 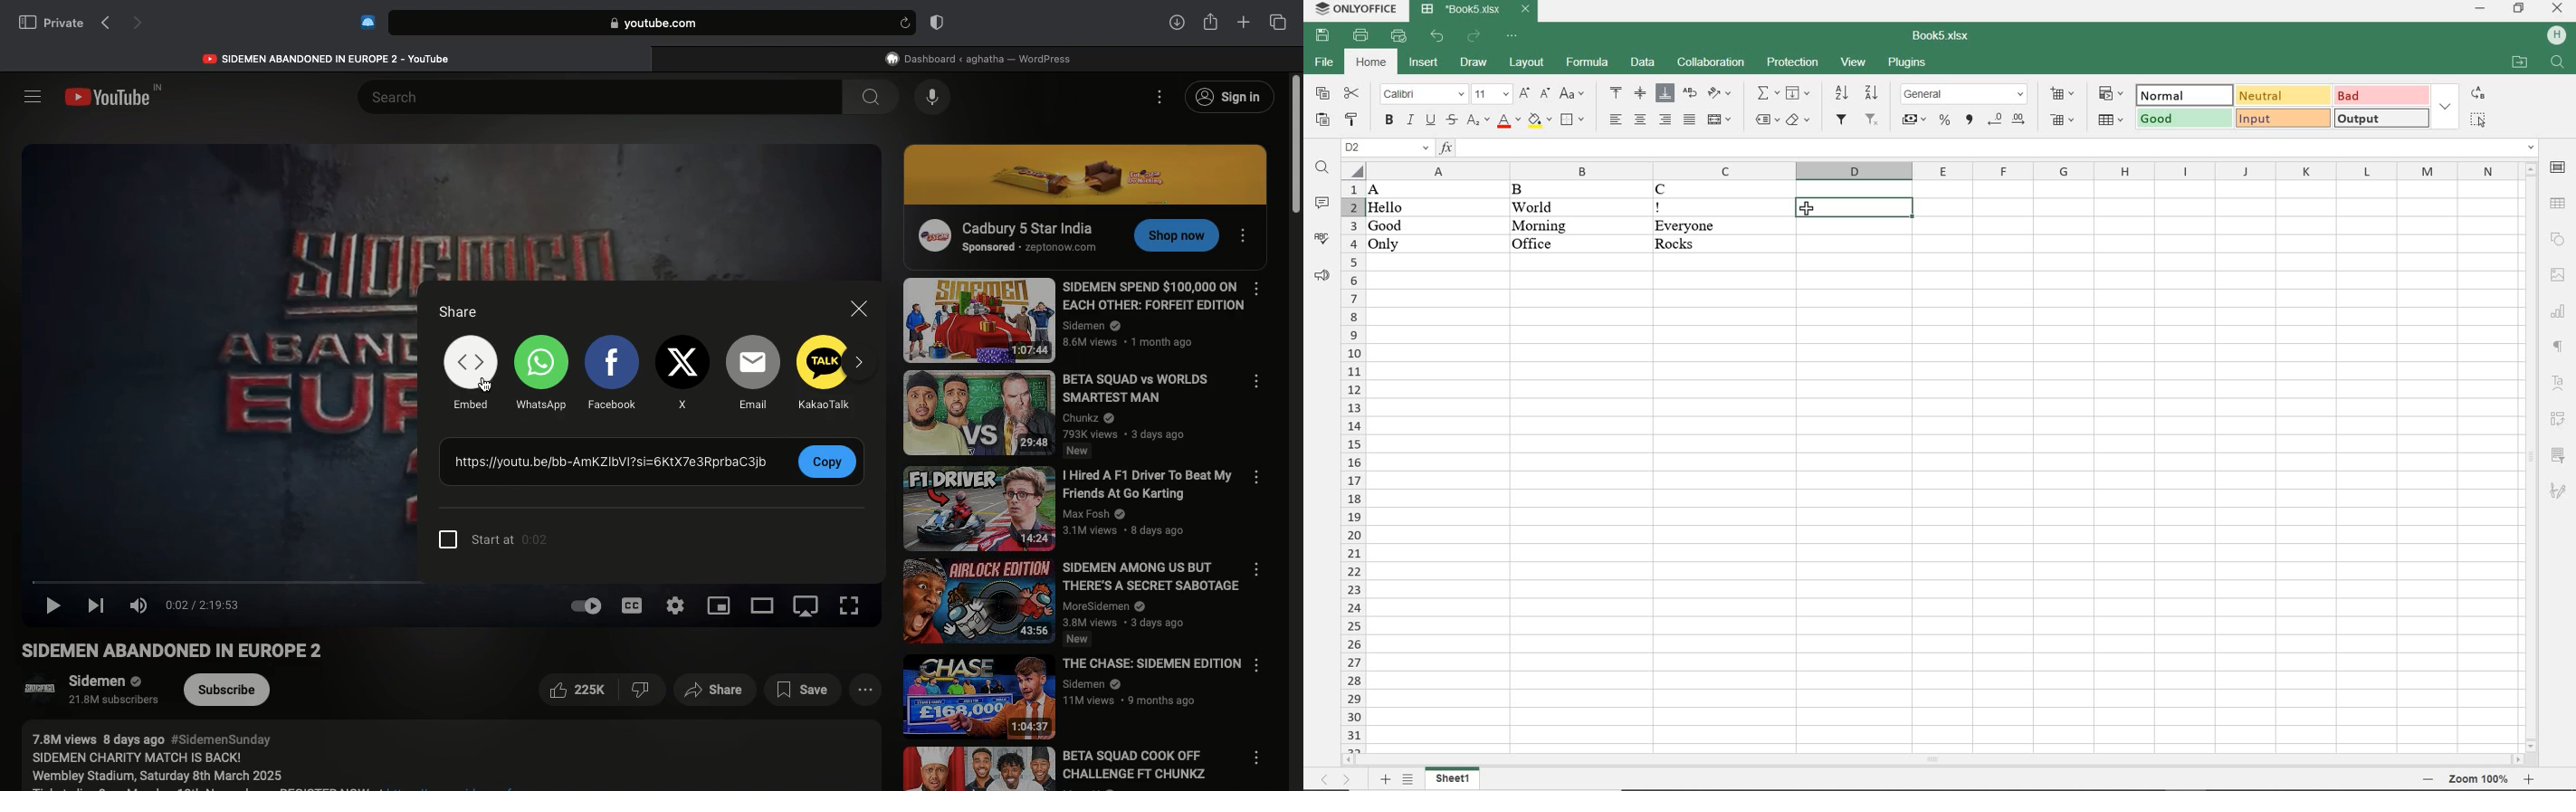 I want to click on cell settings, so click(x=2558, y=167).